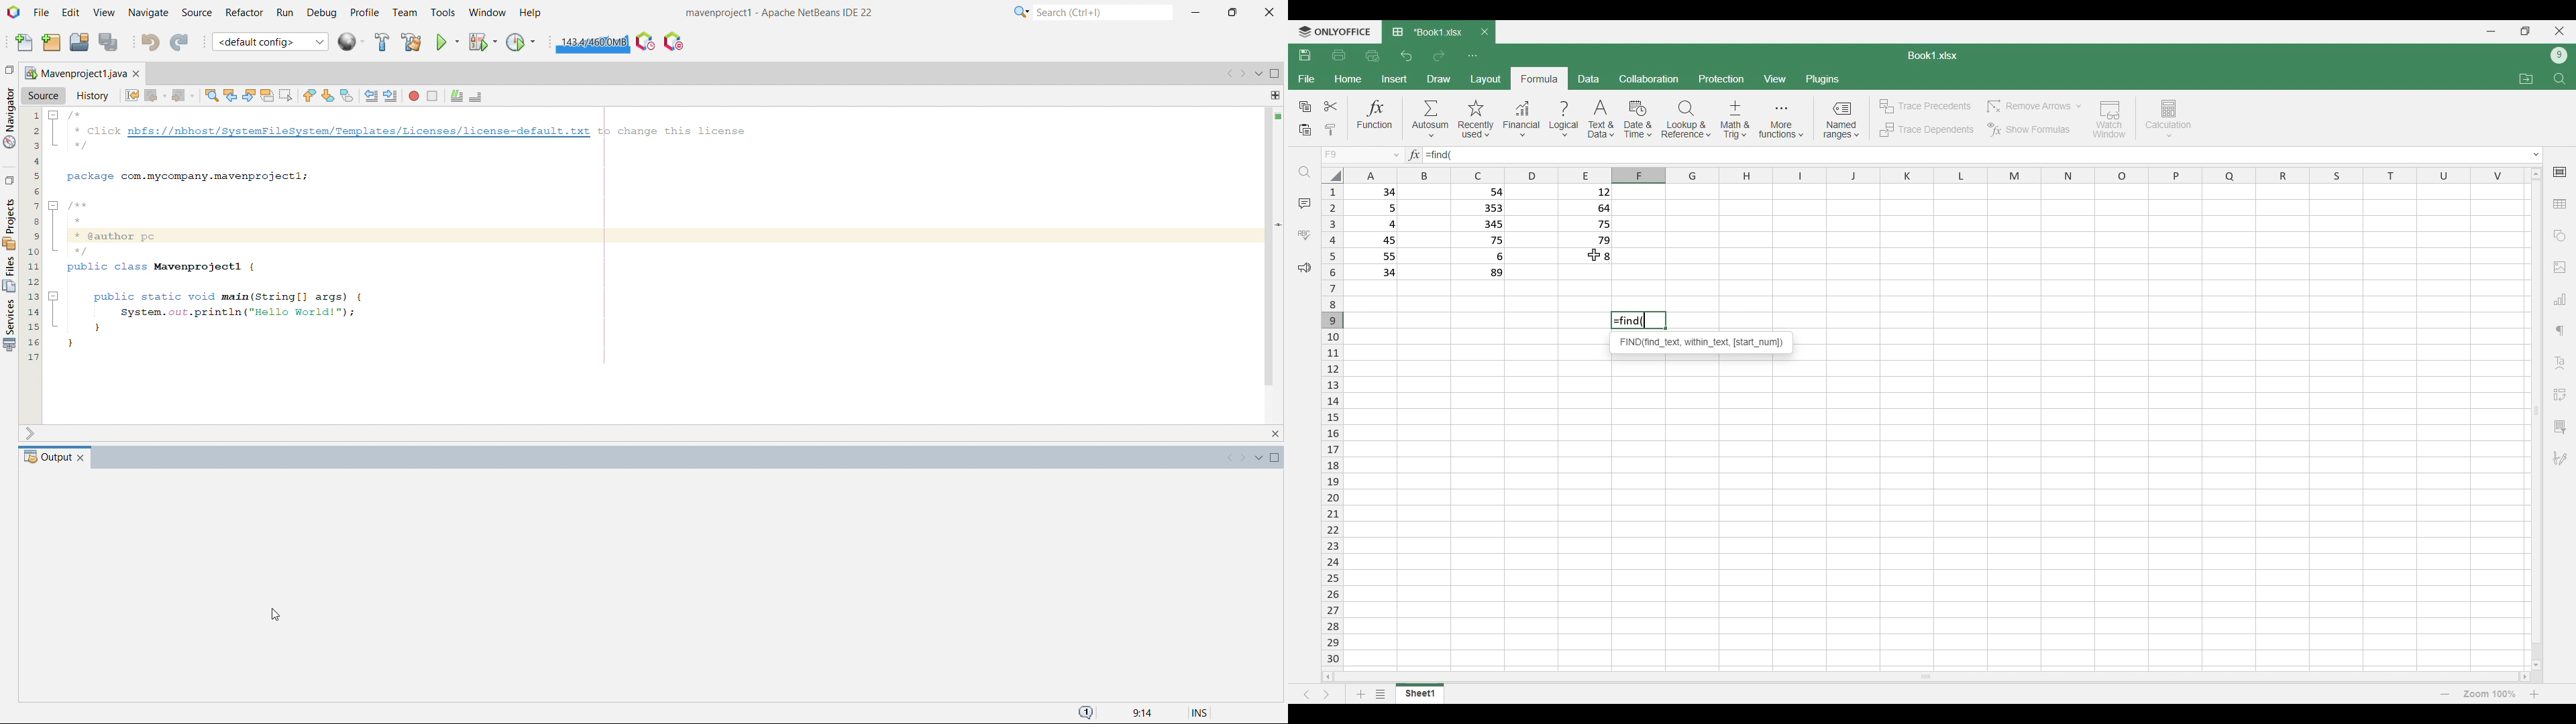 This screenshot has height=728, width=2576. What do you see at coordinates (1841, 120) in the screenshot?
I see `Named ranges` at bounding box center [1841, 120].